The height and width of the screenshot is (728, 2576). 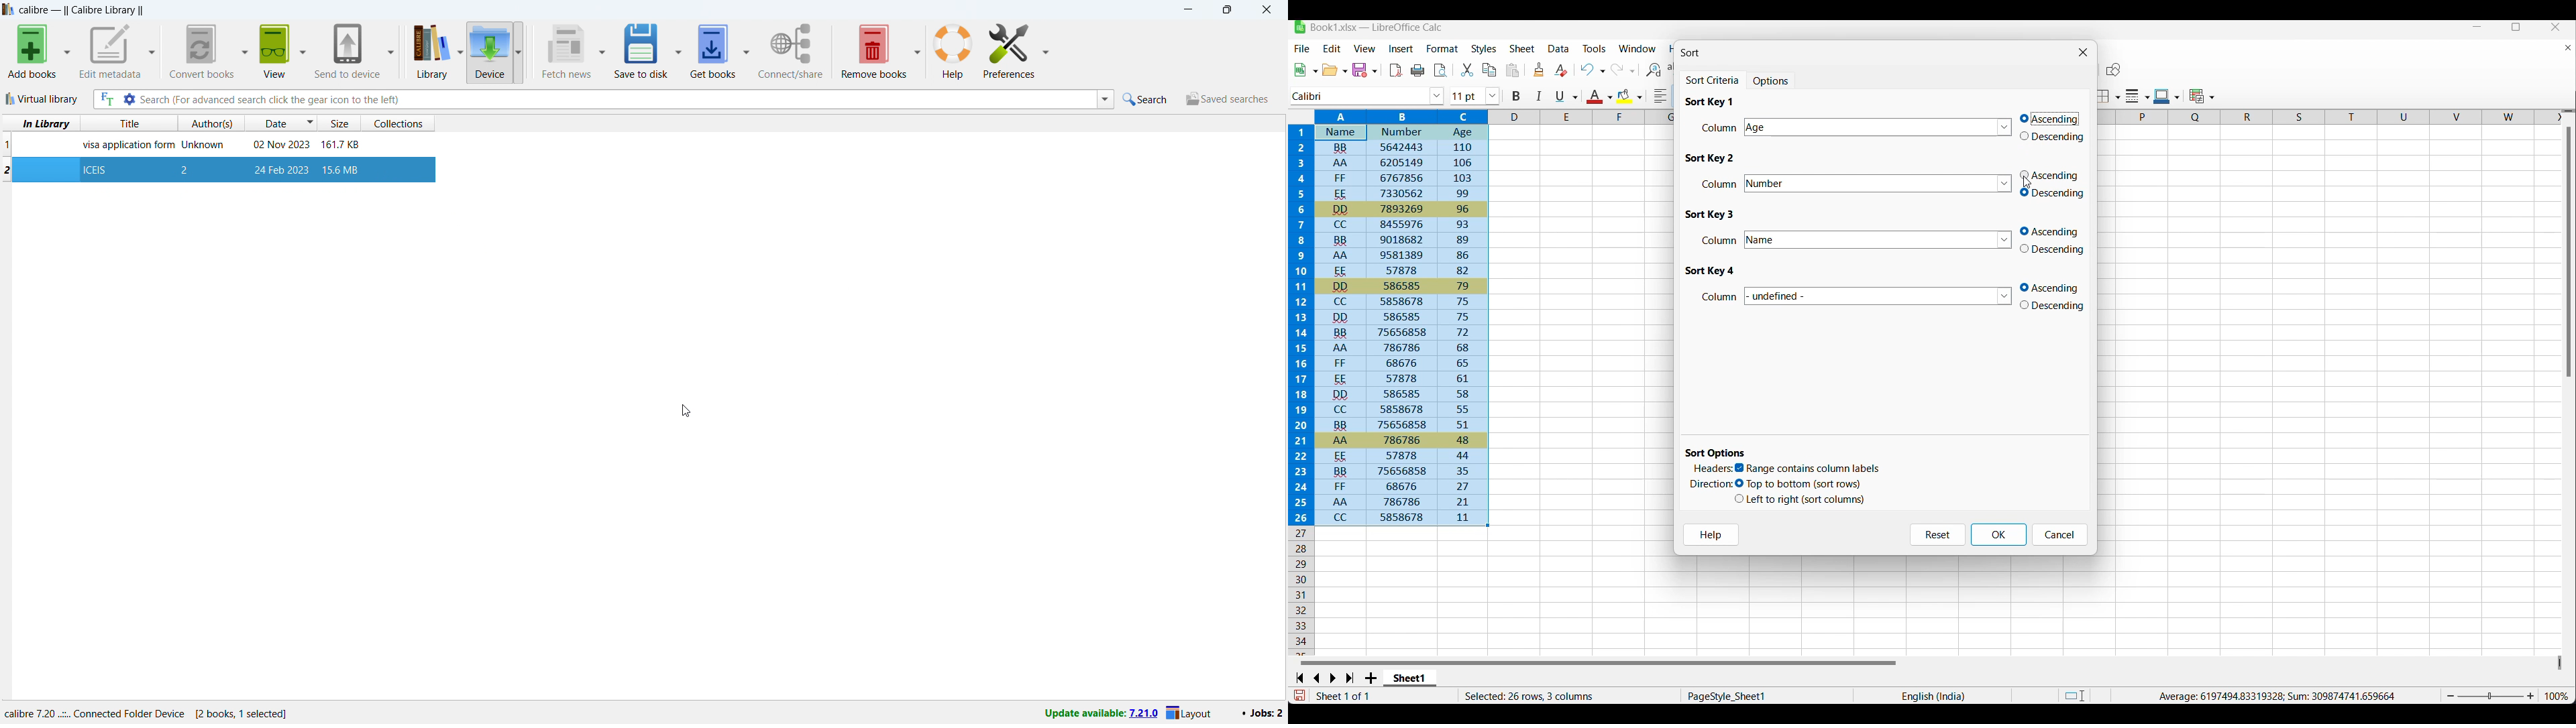 I want to click on device, so click(x=489, y=52).